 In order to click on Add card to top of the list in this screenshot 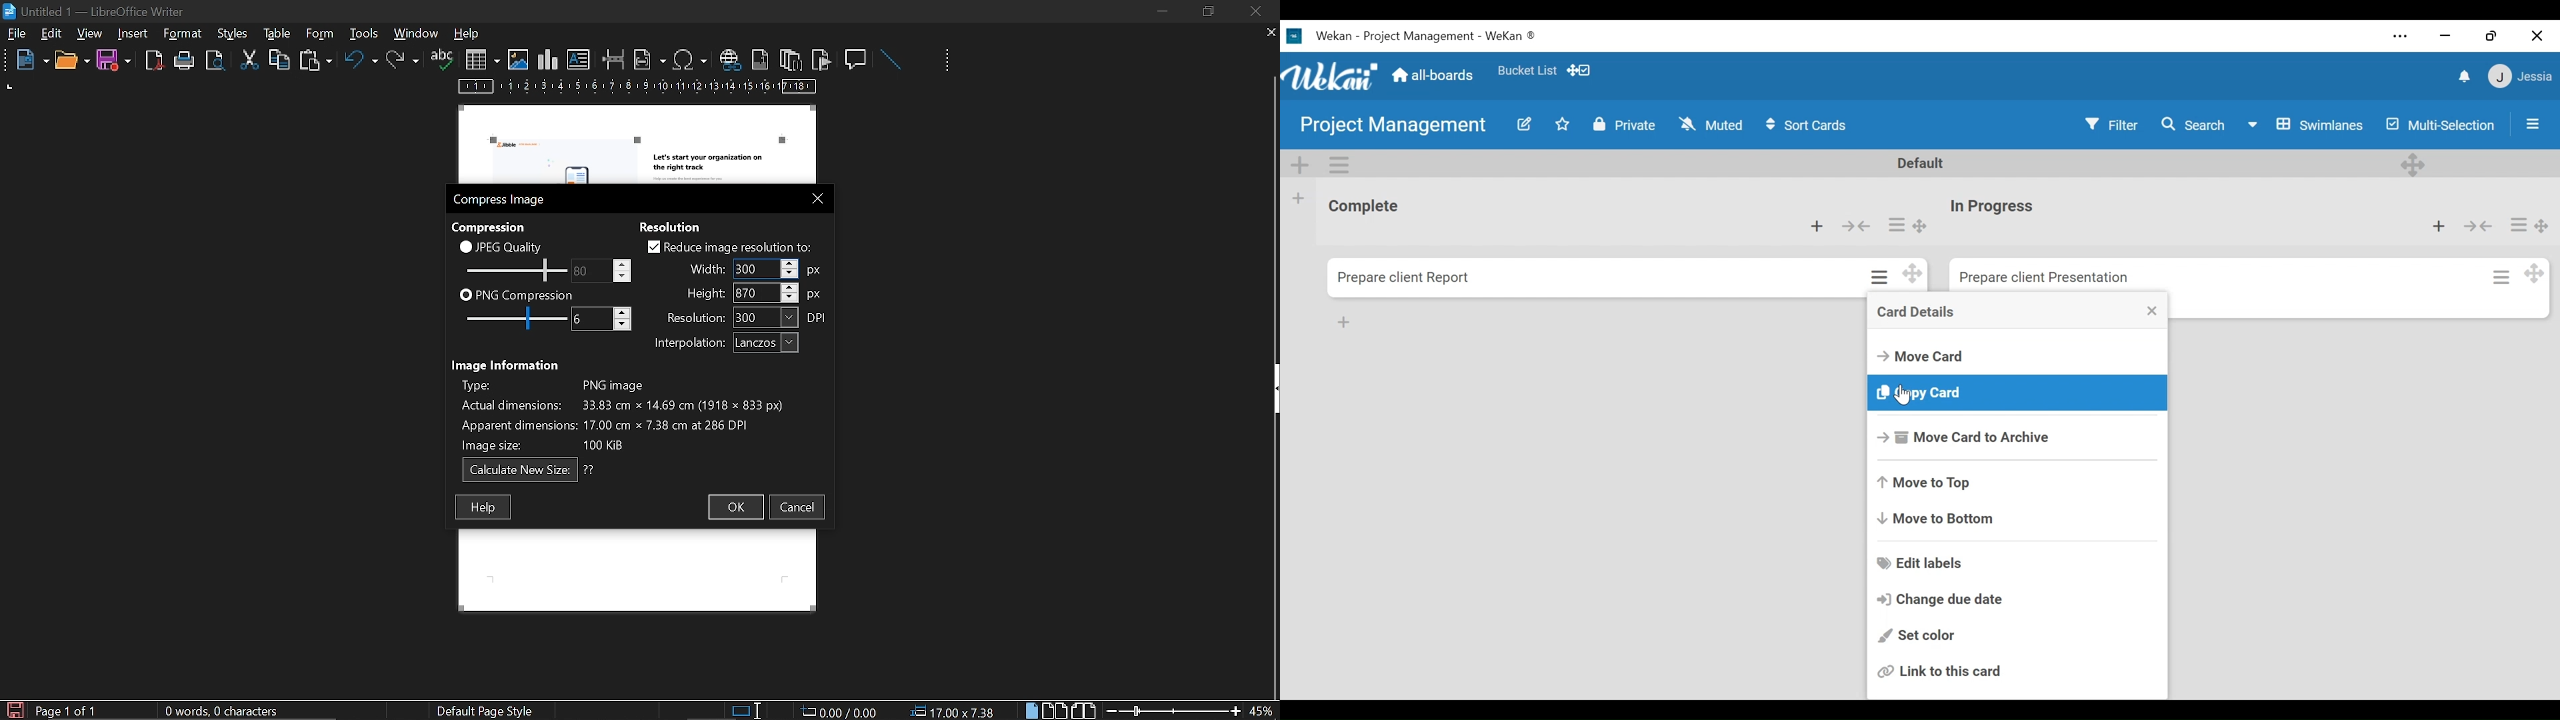, I will do `click(1815, 227)`.